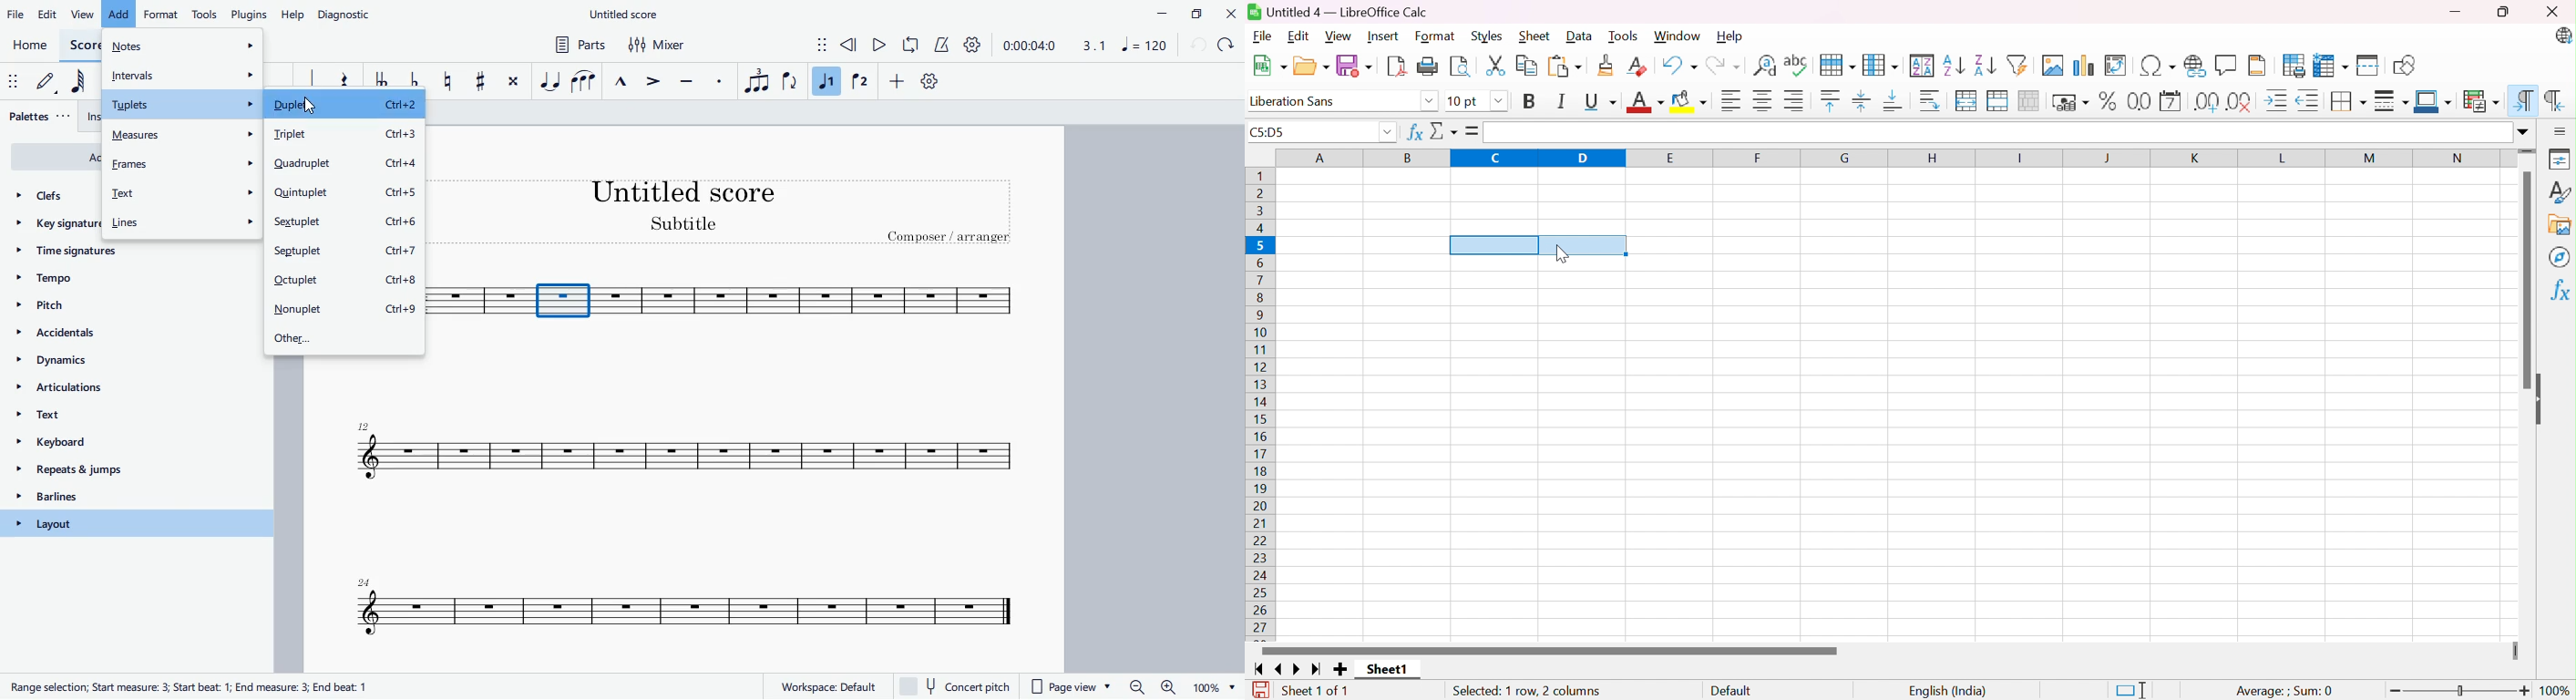 The image size is (2576, 700). Describe the element at coordinates (2312, 99) in the screenshot. I see `Decrease Indent` at that location.